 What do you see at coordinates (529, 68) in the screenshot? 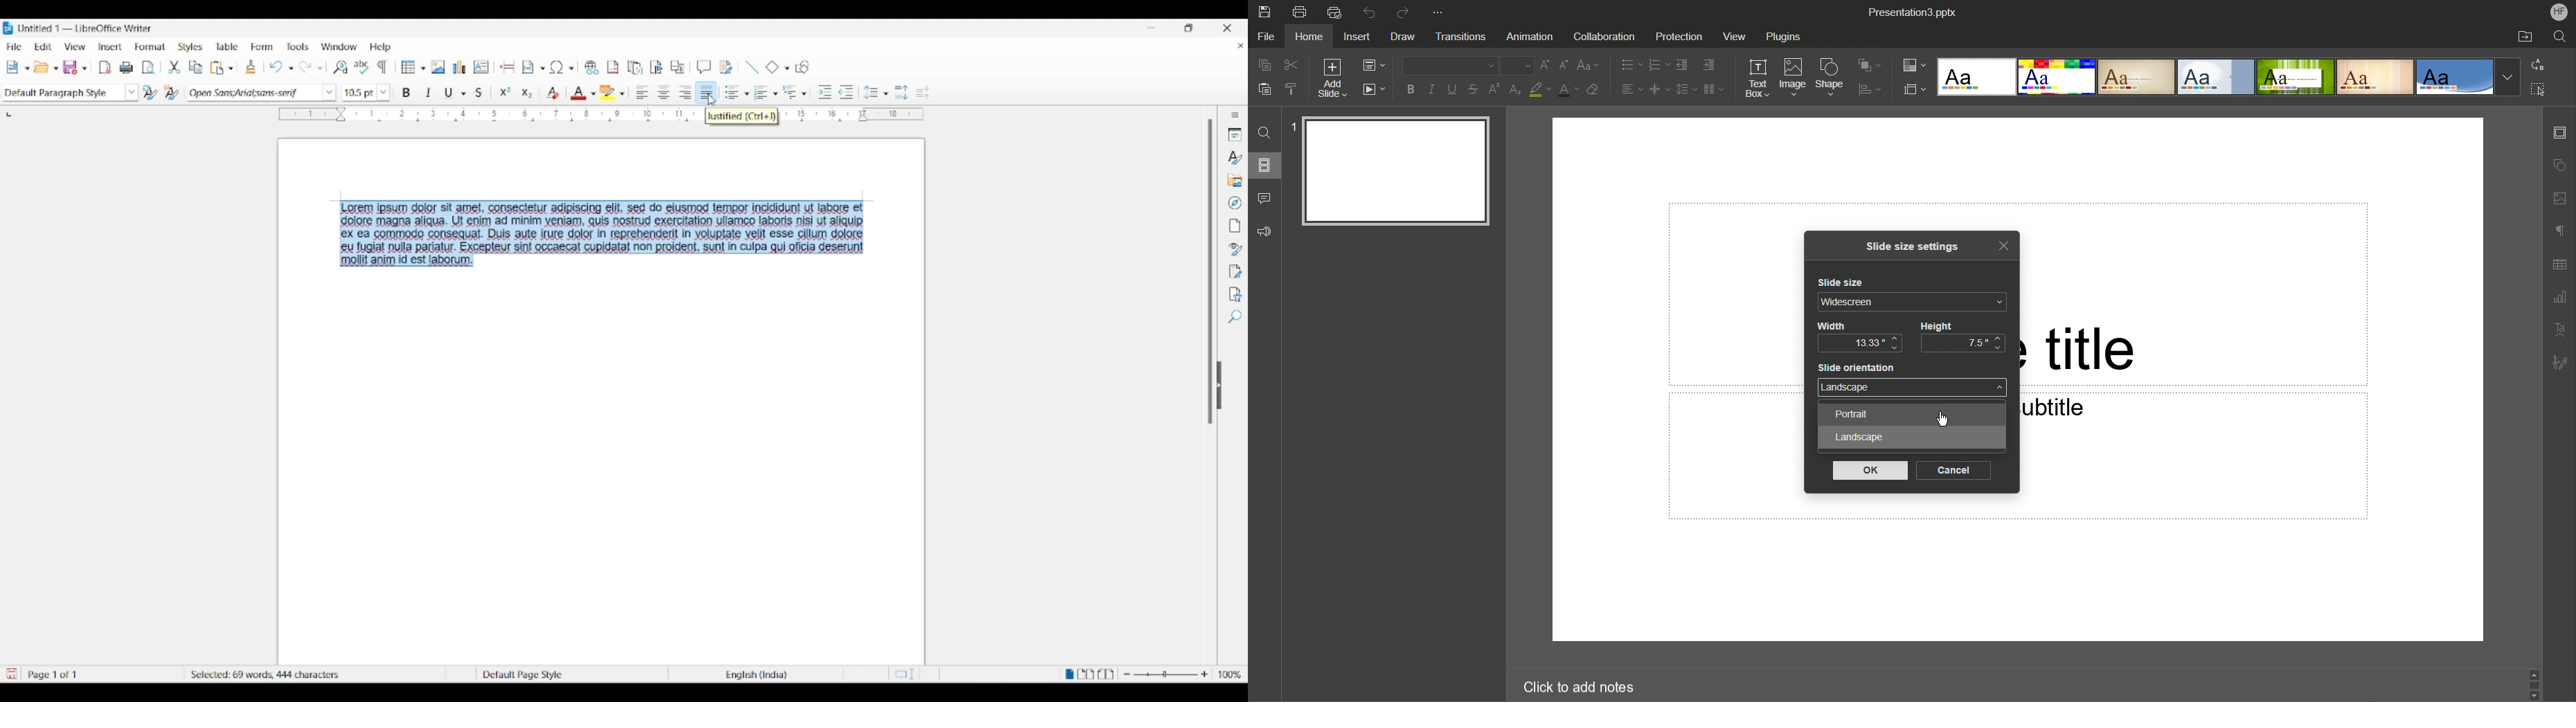
I see `Insert field` at bounding box center [529, 68].